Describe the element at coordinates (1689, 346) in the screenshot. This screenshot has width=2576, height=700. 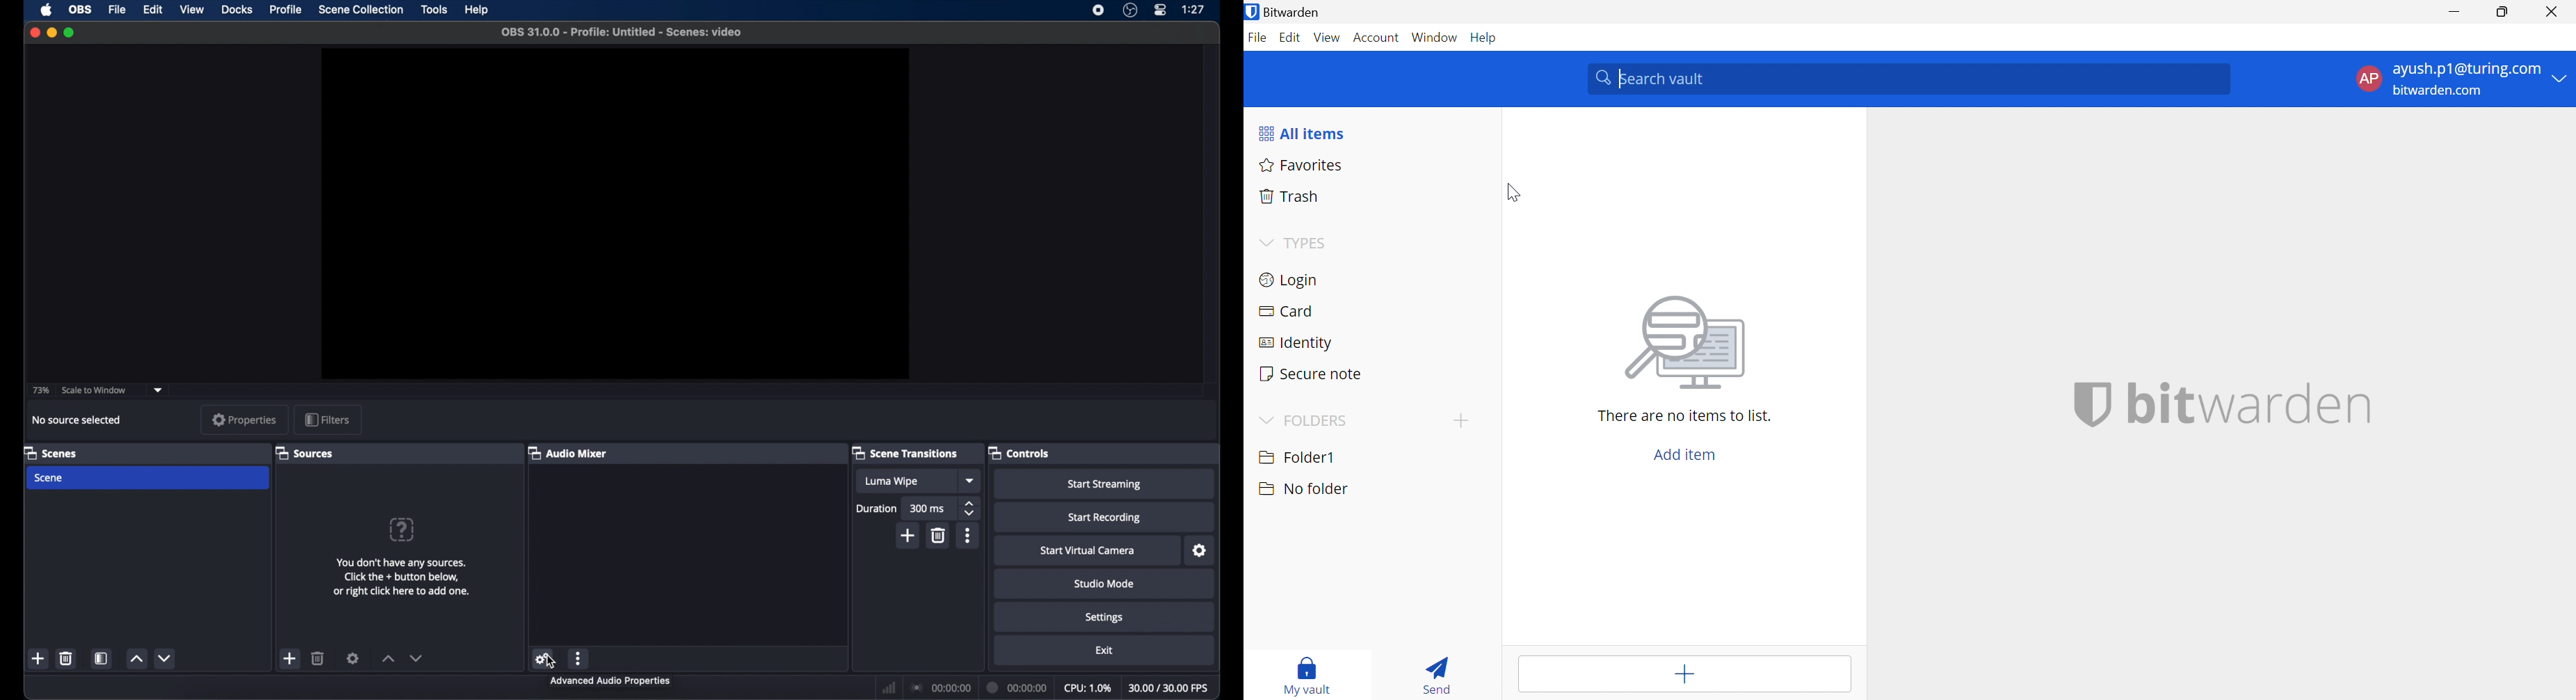
I see `searching for file image` at that location.